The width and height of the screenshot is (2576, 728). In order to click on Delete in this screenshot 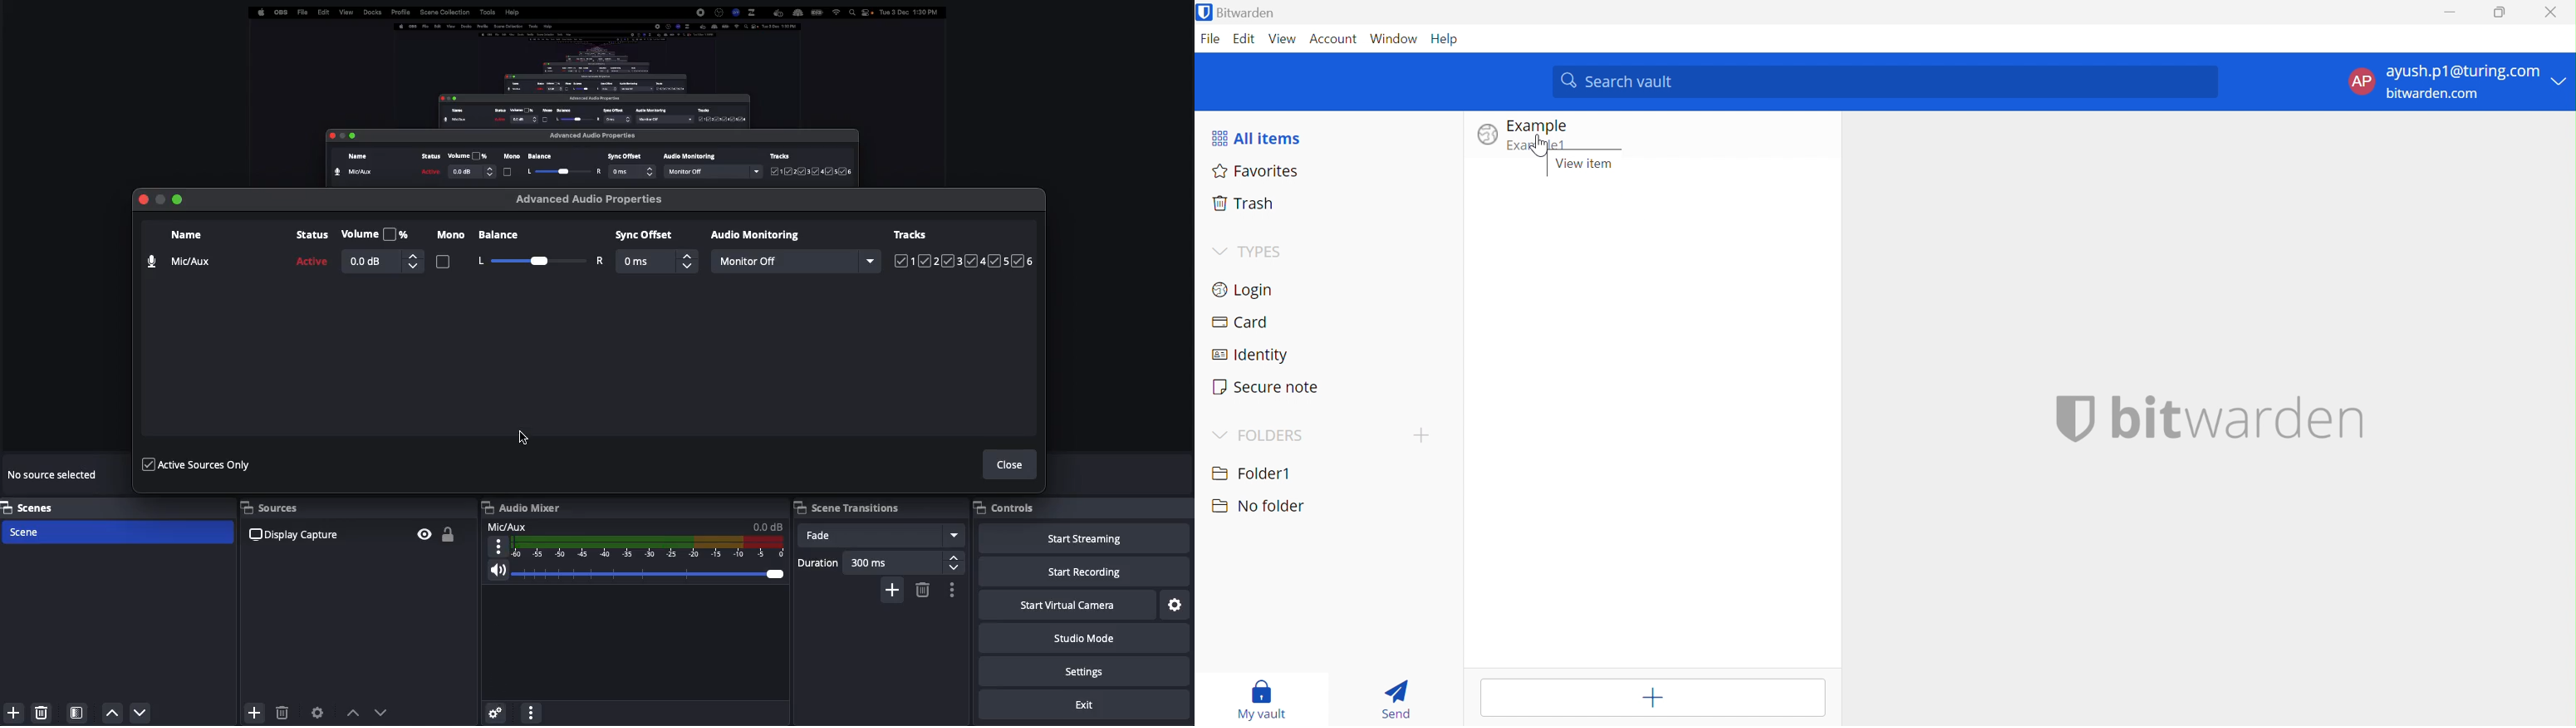, I will do `click(924, 589)`.